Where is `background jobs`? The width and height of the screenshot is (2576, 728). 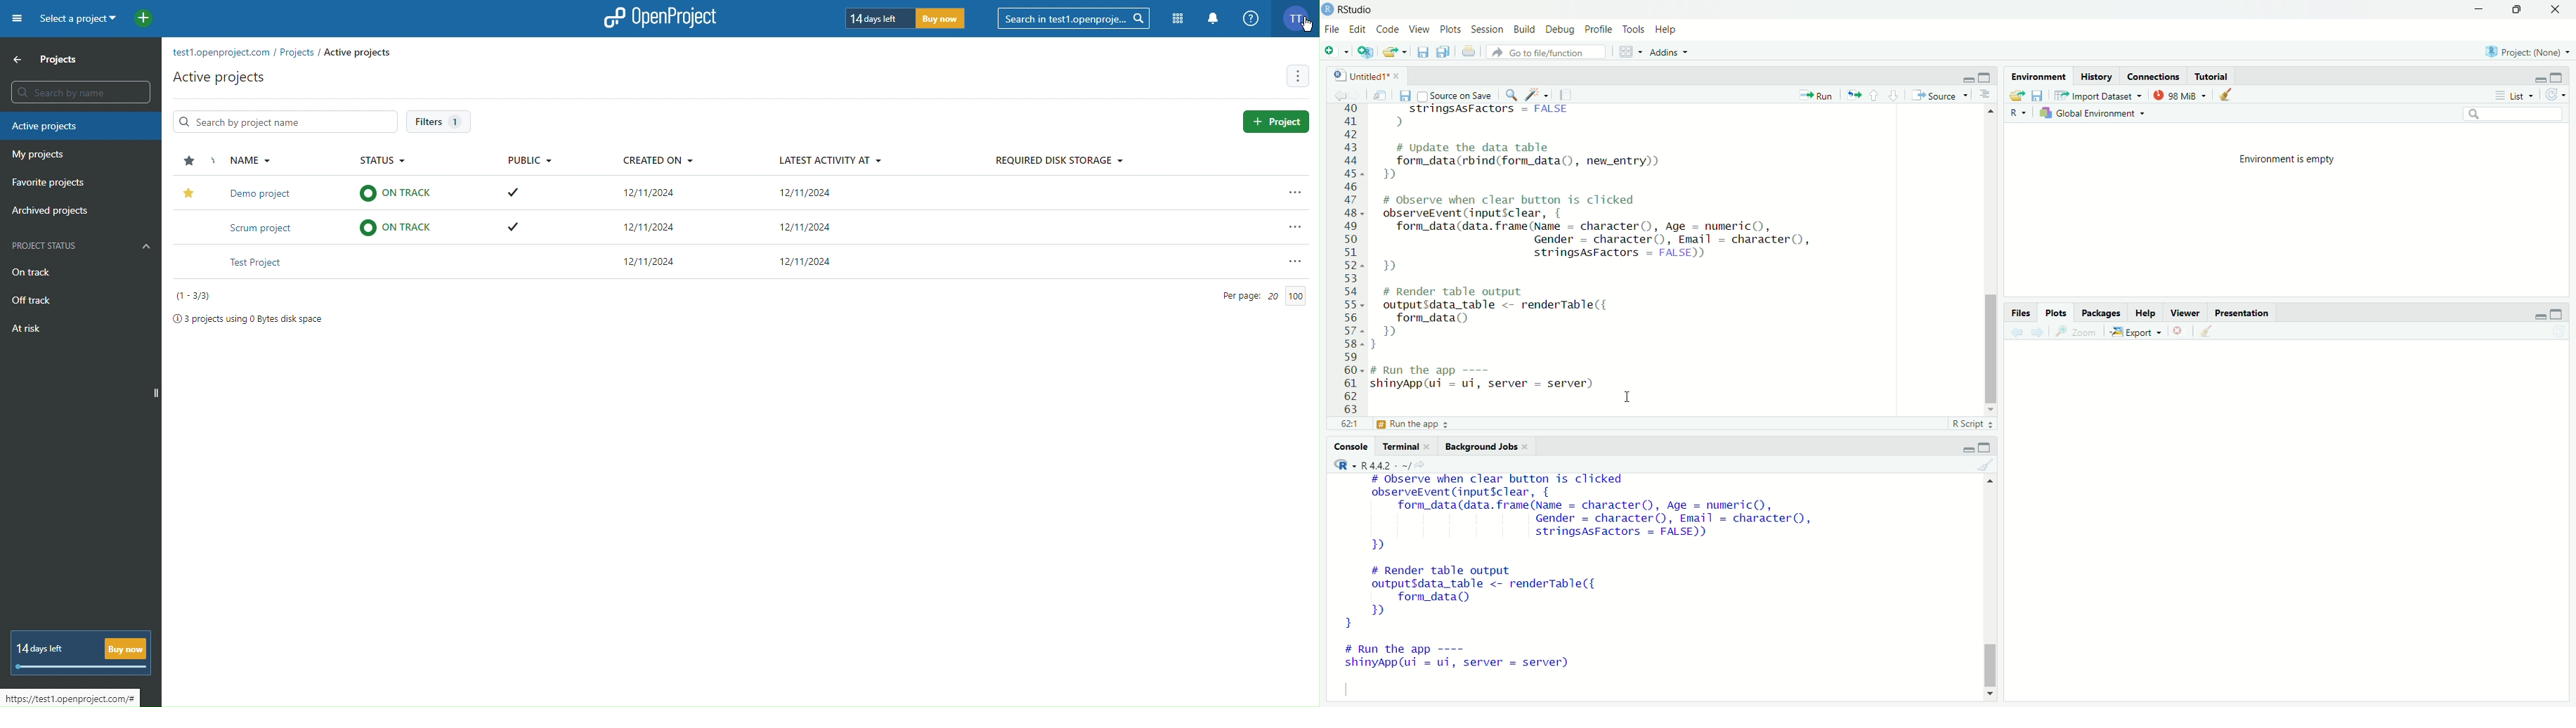 background jobs is located at coordinates (1480, 445).